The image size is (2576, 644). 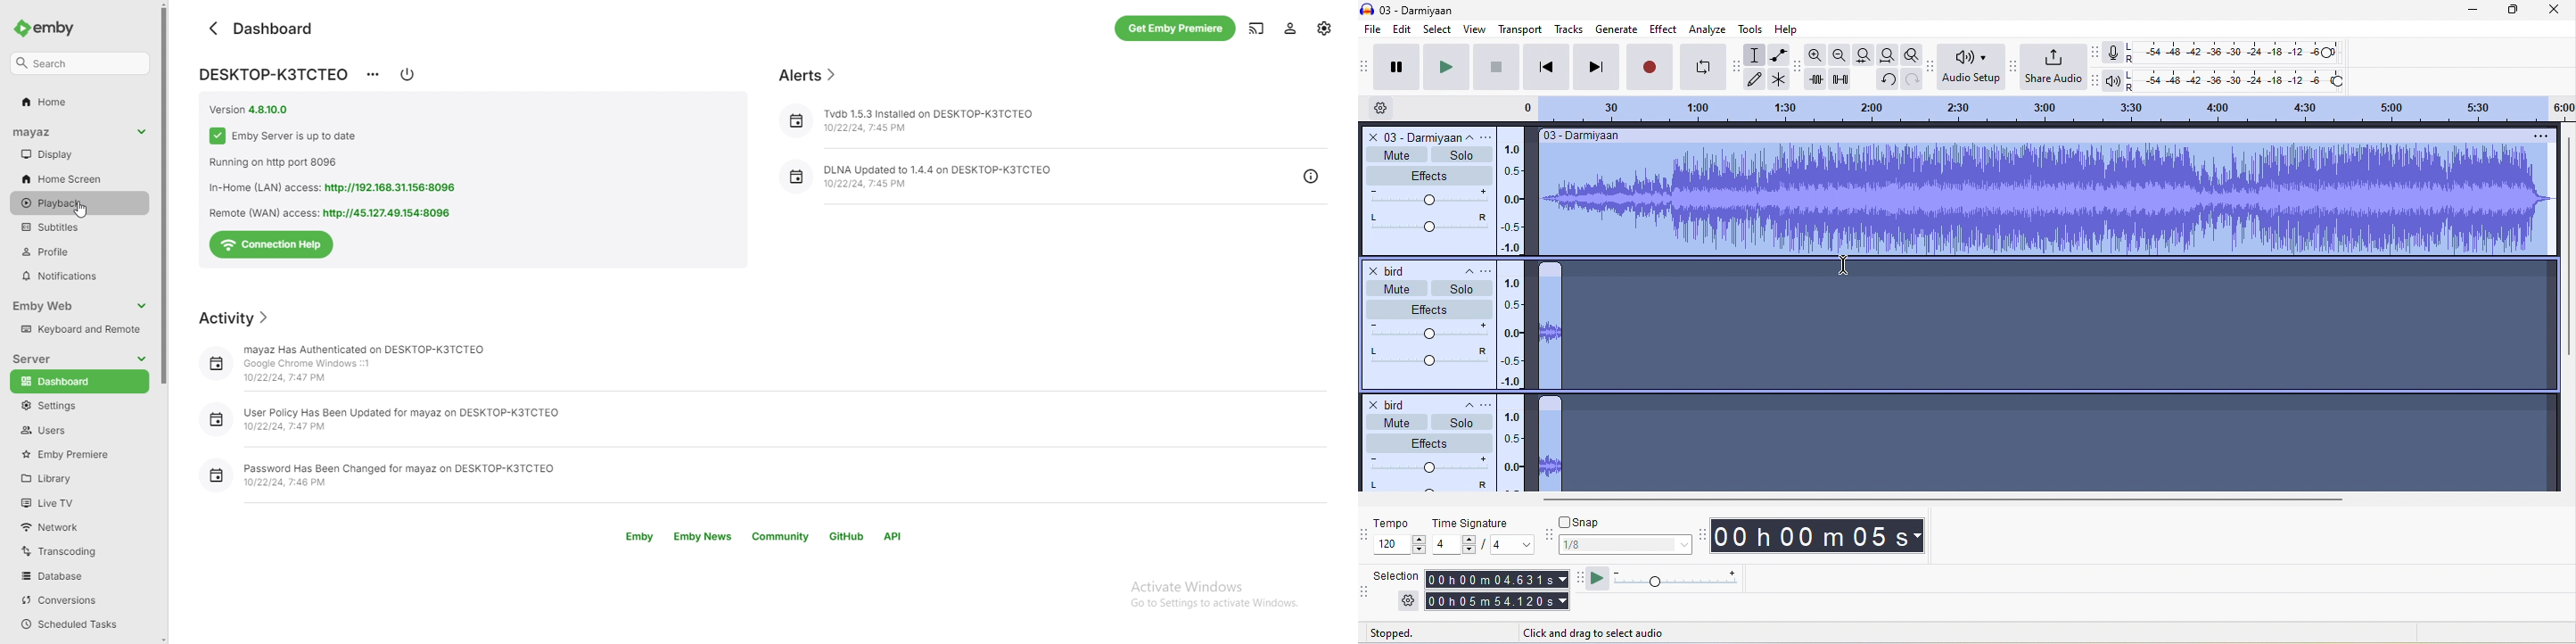 What do you see at coordinates (1495, 599) in the screenshot?
I see `00 h 05 m 54.1.120 s` at bounding box center [1495, 599].